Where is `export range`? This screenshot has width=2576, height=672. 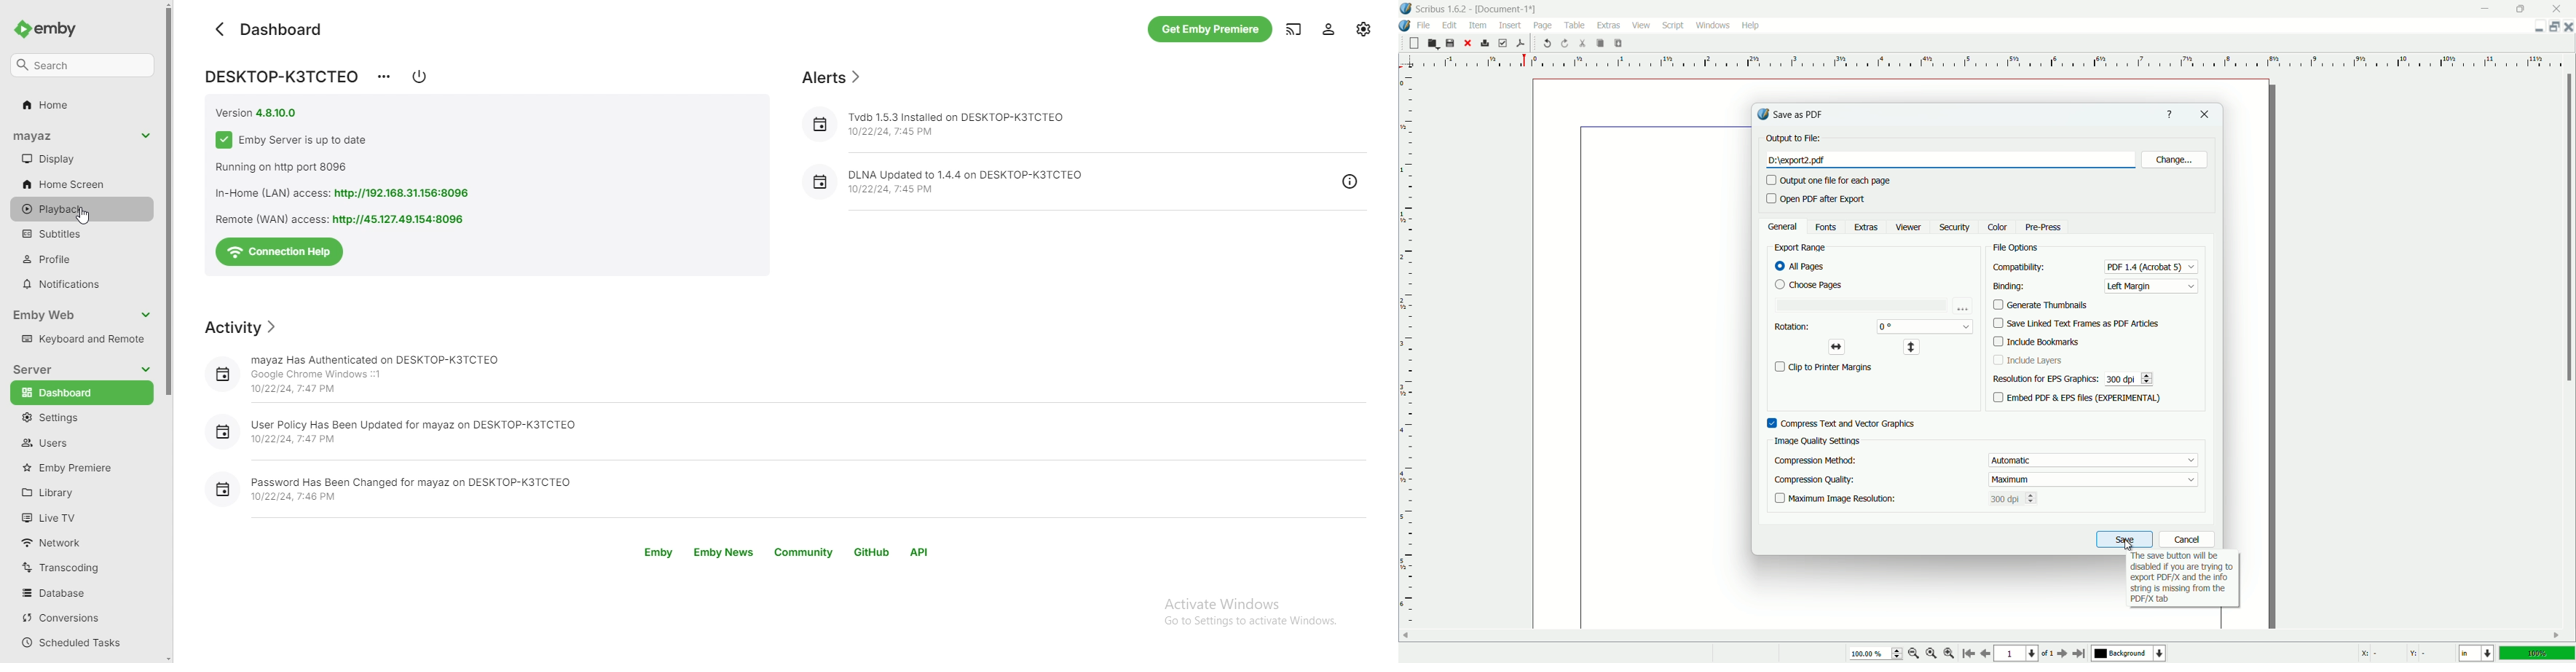
export range is located at coordinates (1798, 248).